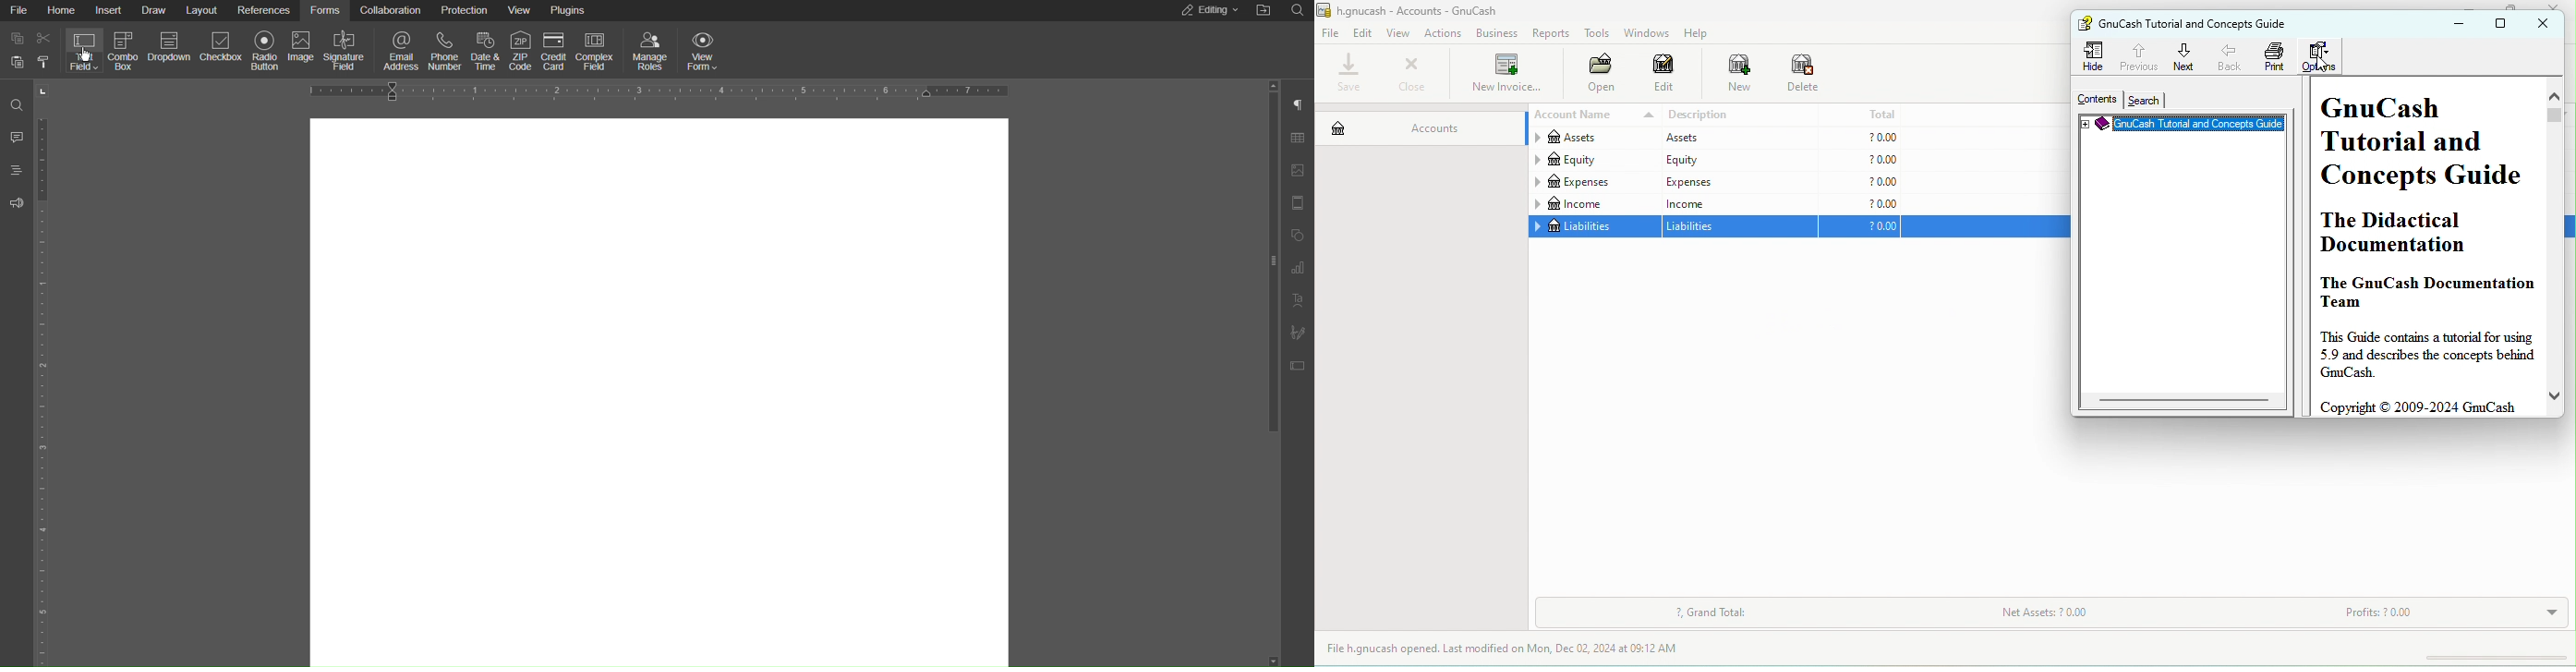 The image size is (2576, 672). What do you see at coordinates (1864, 227) in the screenshot?
I see `?0.00` at bounding box center [1864, 227].